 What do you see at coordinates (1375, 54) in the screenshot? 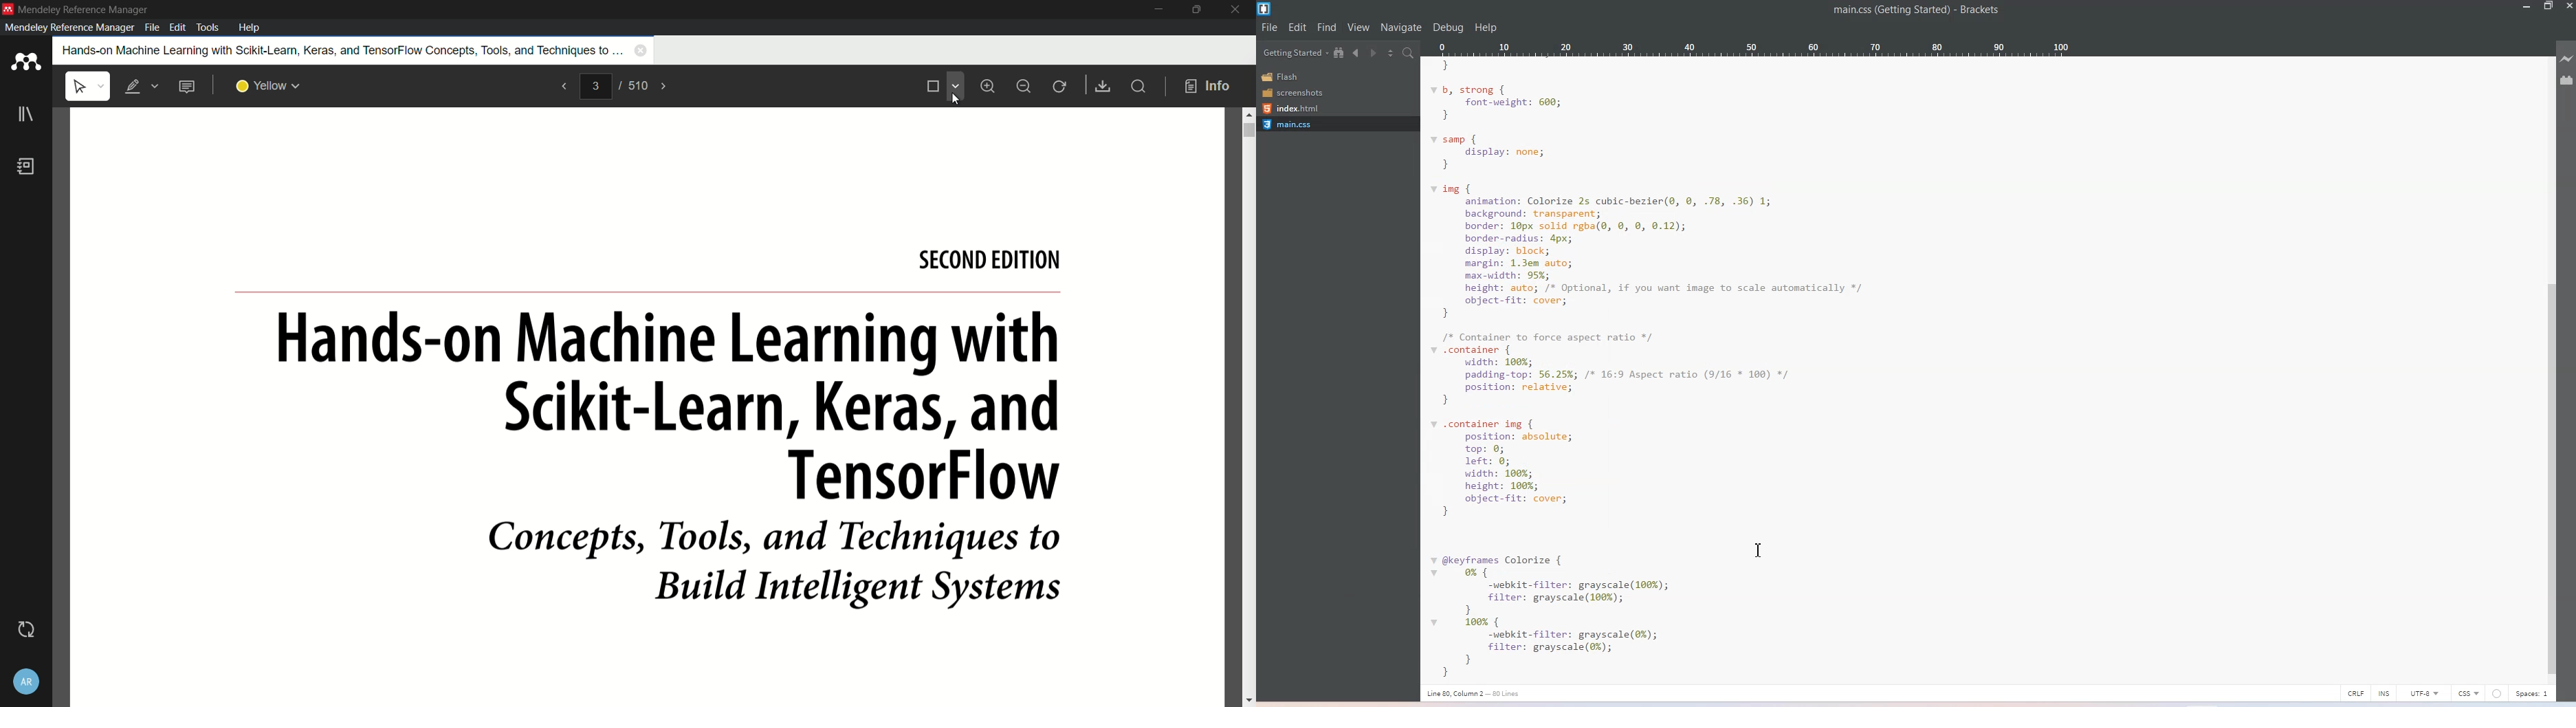
I see `Navigate Forwards` at bounding box center [1375, 54].